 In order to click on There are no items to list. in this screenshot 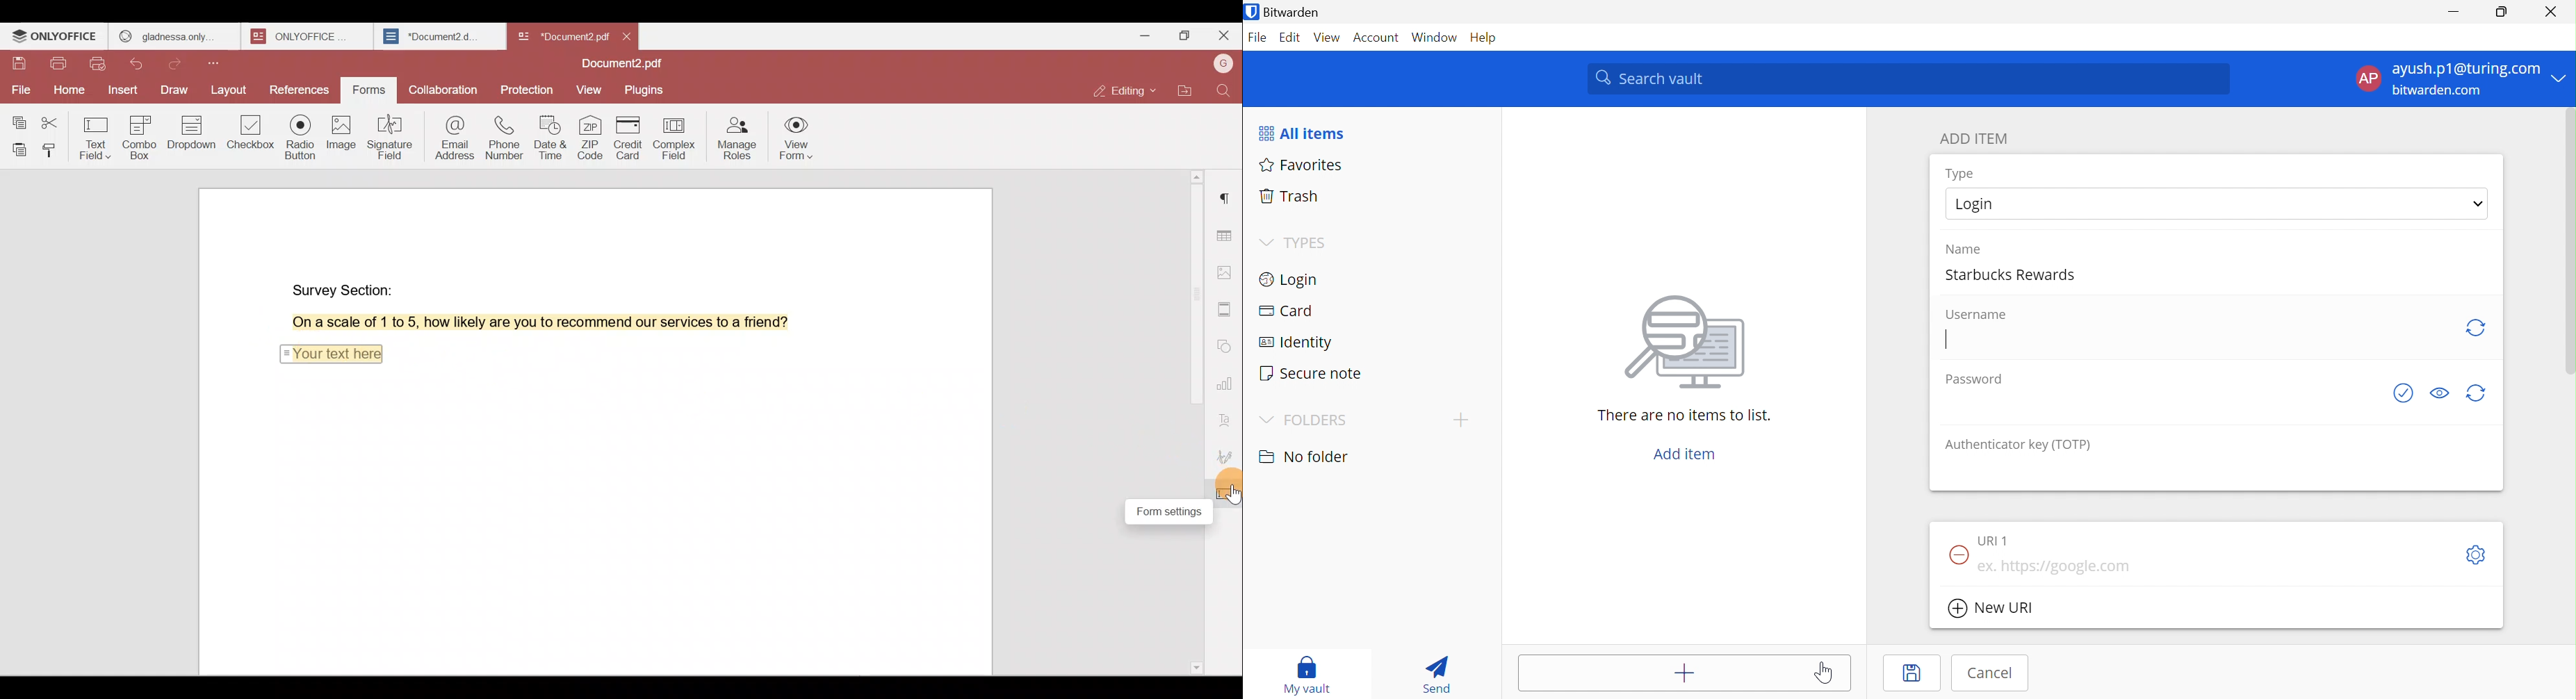, I will do `click(1686, 416)`.